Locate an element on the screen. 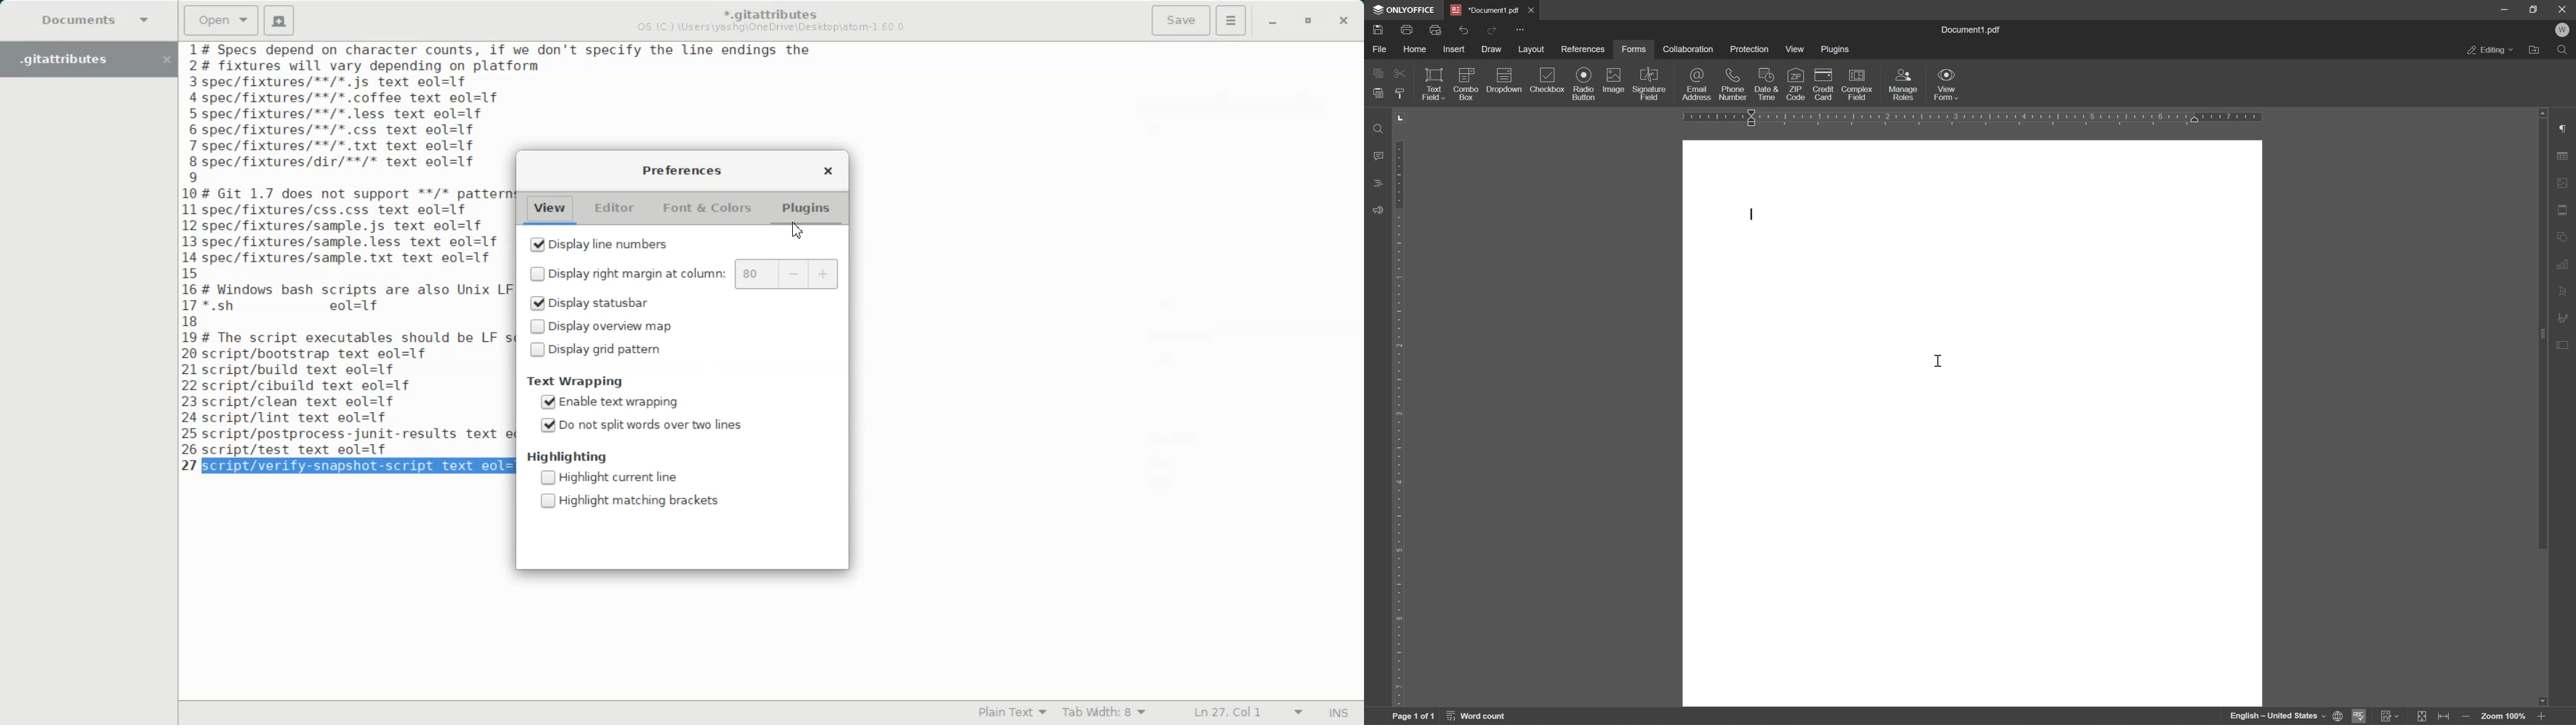  Display right margin at column is located at coordinates (624, 274).